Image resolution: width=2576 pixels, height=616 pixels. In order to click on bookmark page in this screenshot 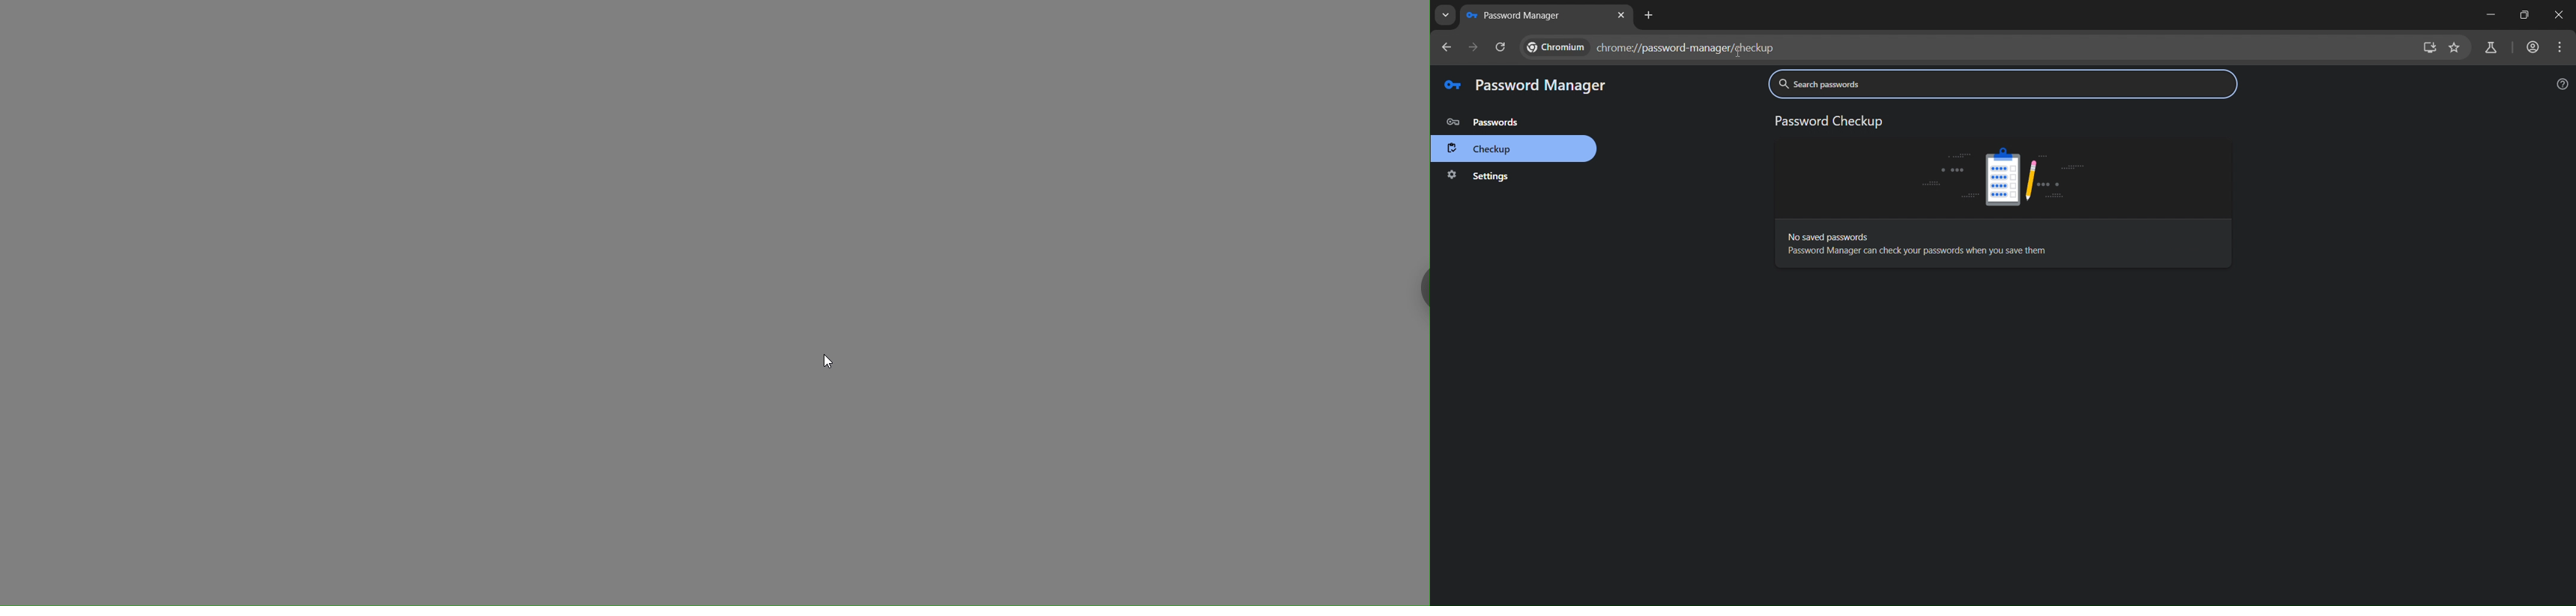, I will do `click(2458, 48)`.